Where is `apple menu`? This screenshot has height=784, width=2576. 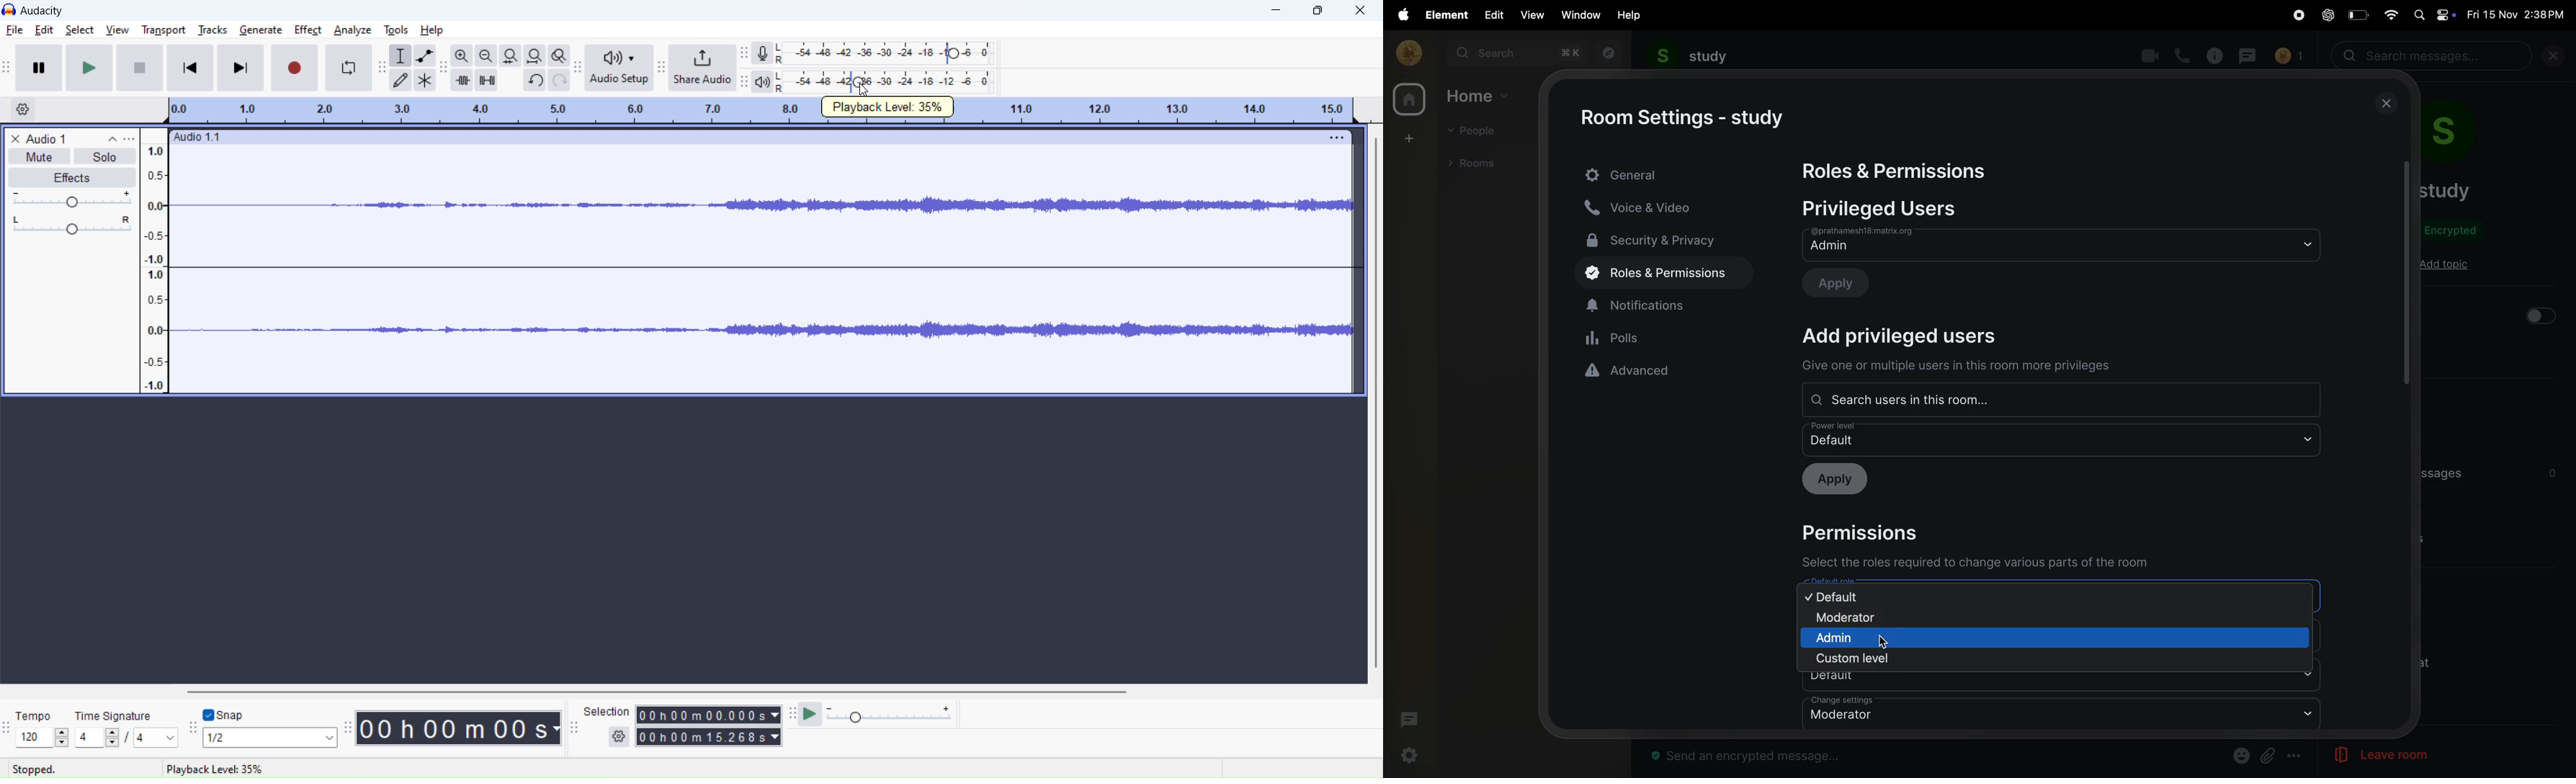
apple menu is located at coordinates (1400, 15).